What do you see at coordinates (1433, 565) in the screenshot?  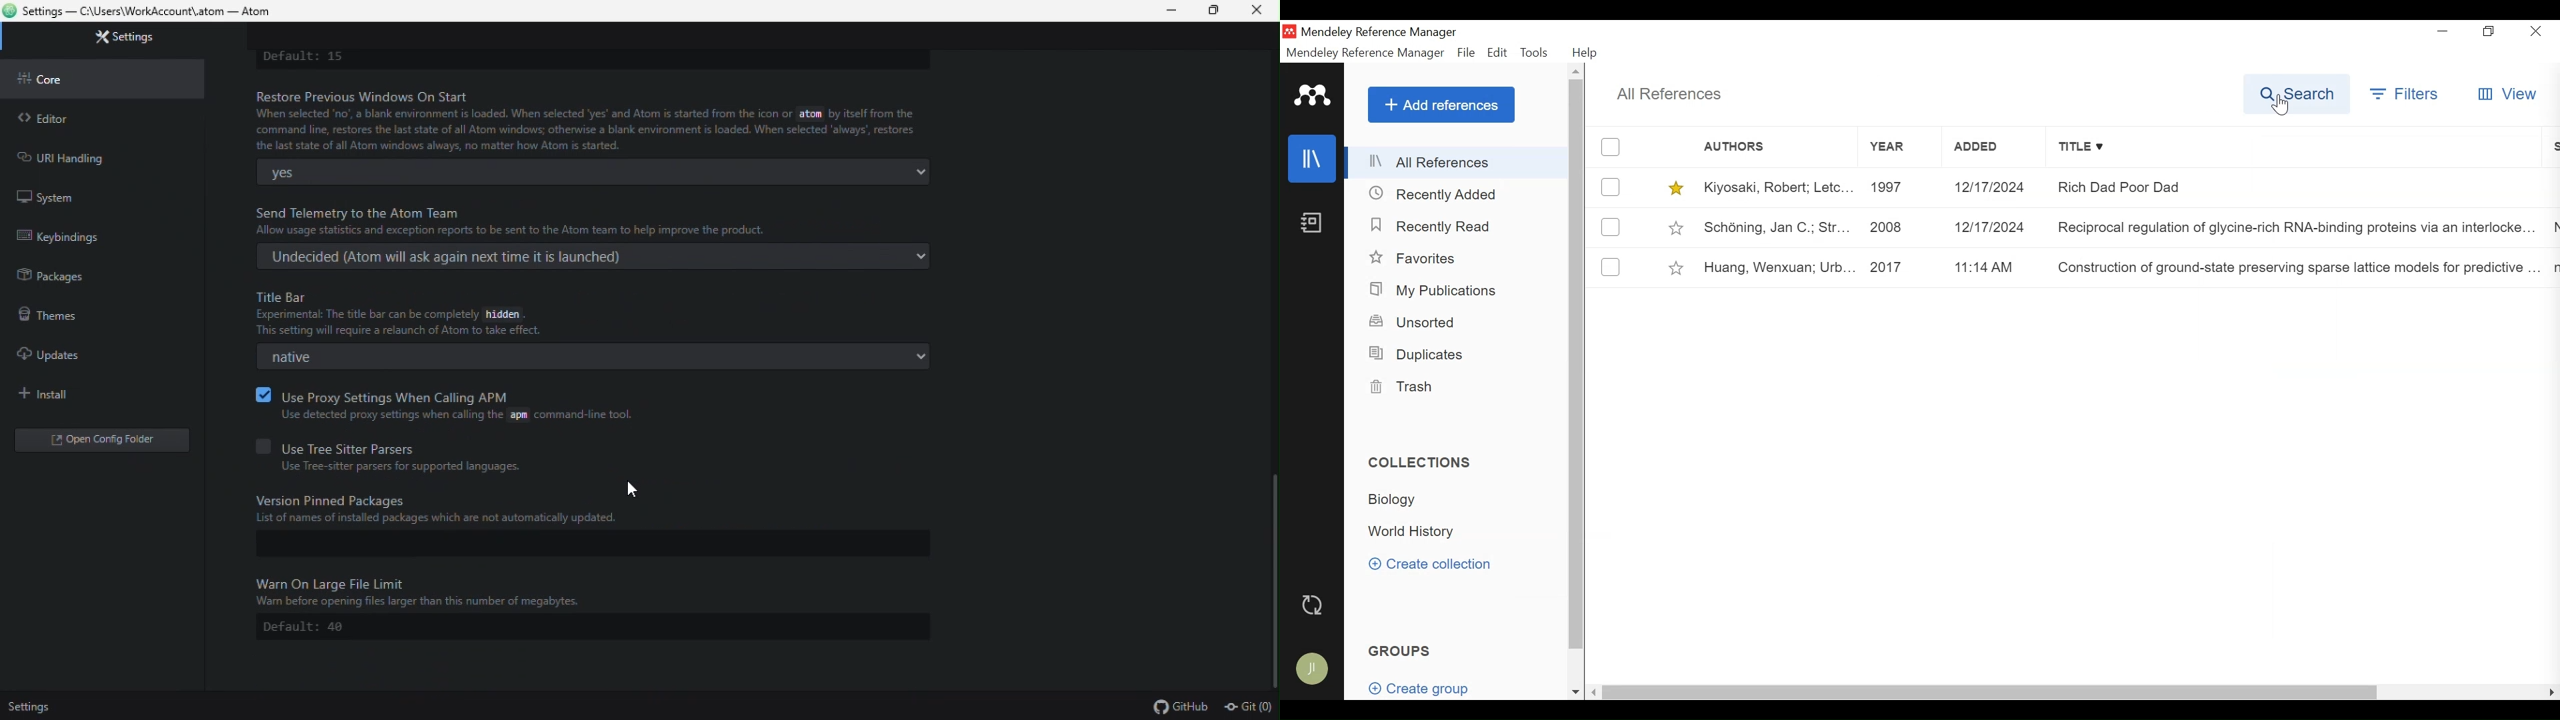 I see `Create Collections` at bounding box center [1433, 565].